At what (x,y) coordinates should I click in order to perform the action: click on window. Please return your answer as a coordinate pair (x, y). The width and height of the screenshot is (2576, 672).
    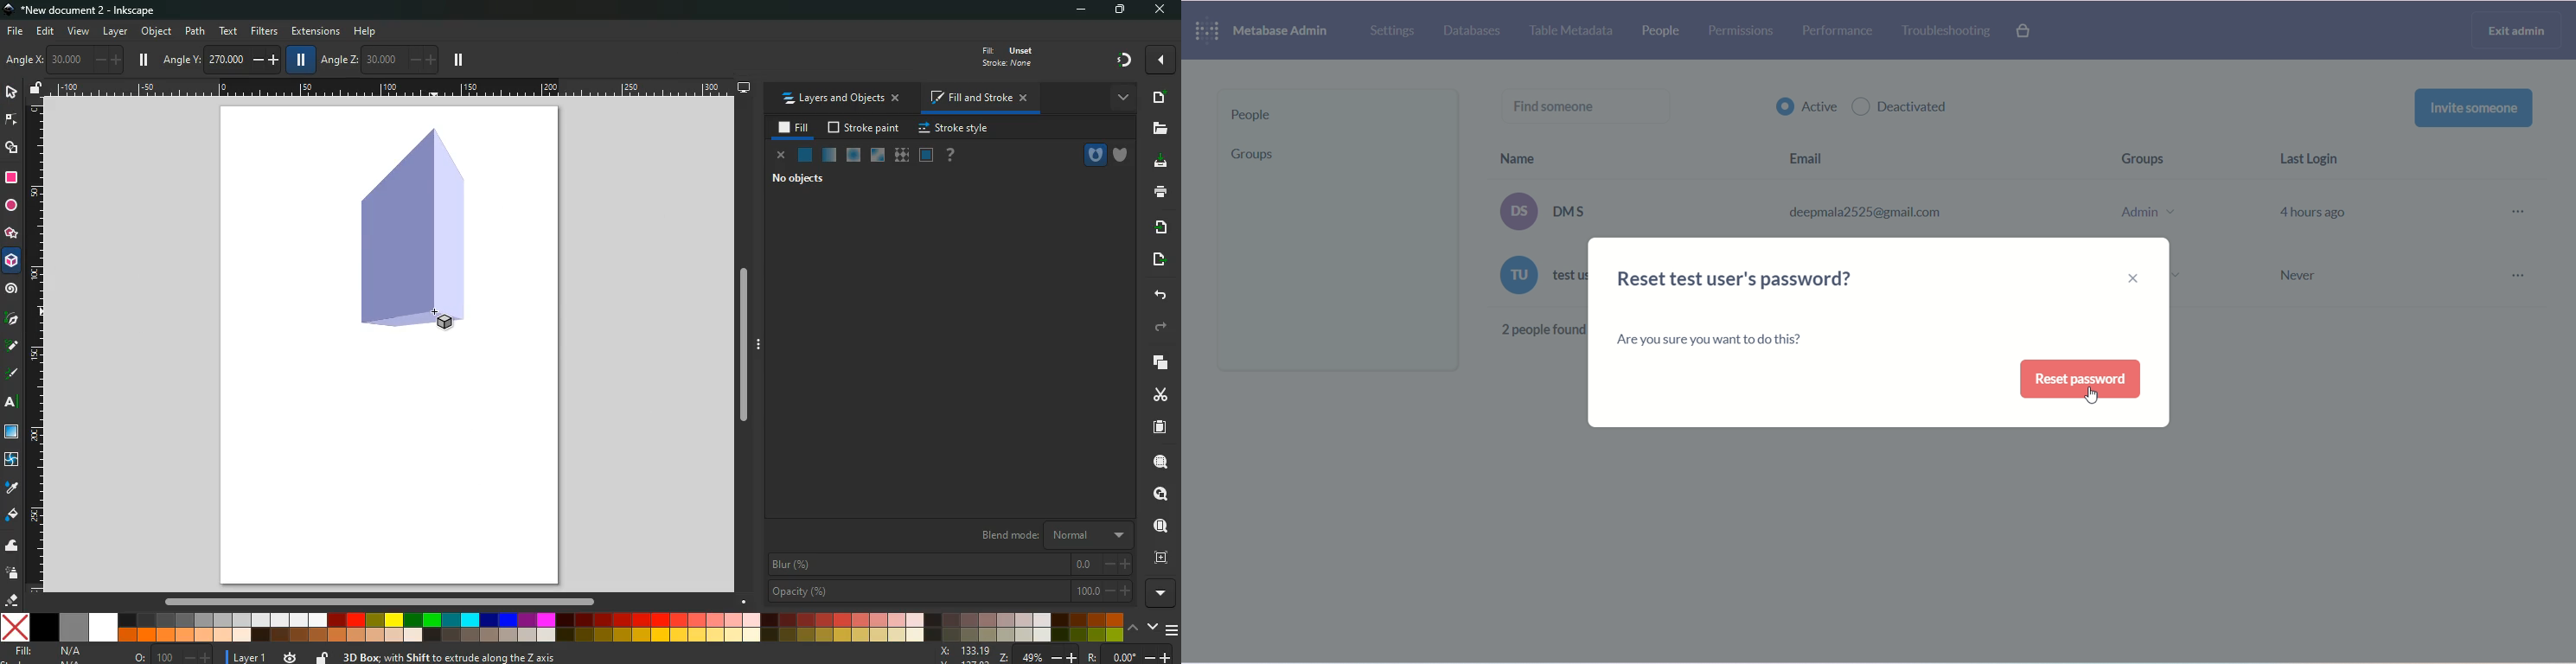
    Looking at the image, I should click on (876, 156).